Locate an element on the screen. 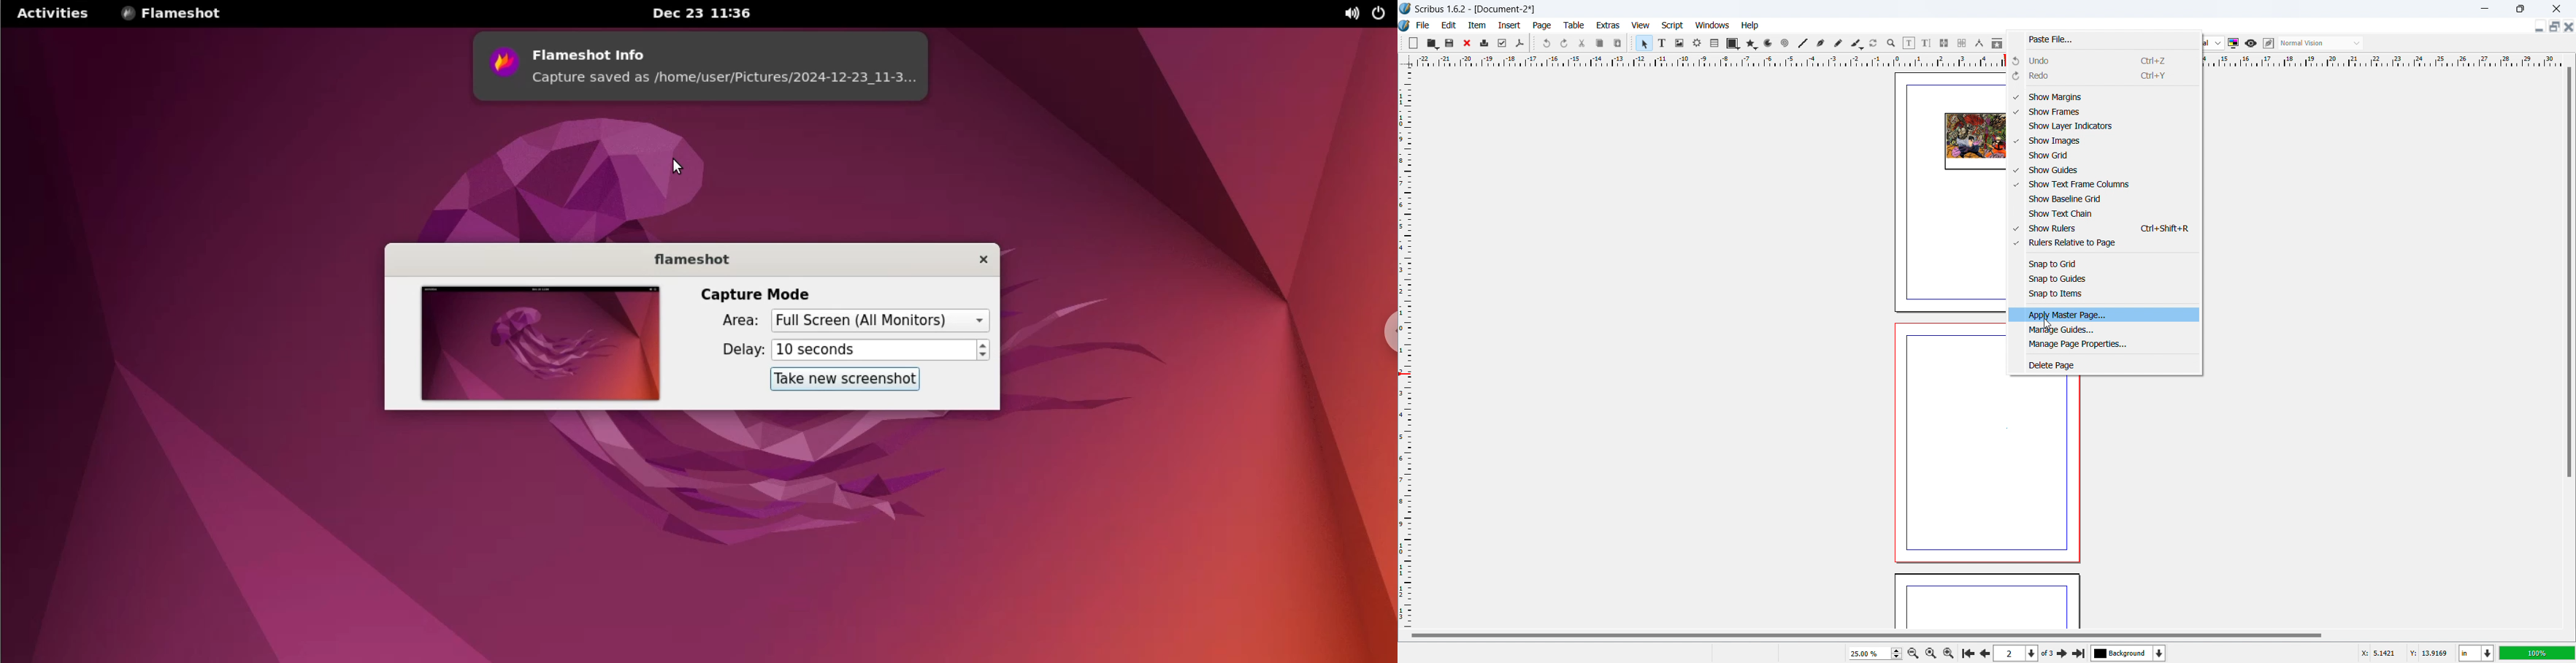 This screenshot has height=672, width=2576. cut is located at coordinates (1583, 43).